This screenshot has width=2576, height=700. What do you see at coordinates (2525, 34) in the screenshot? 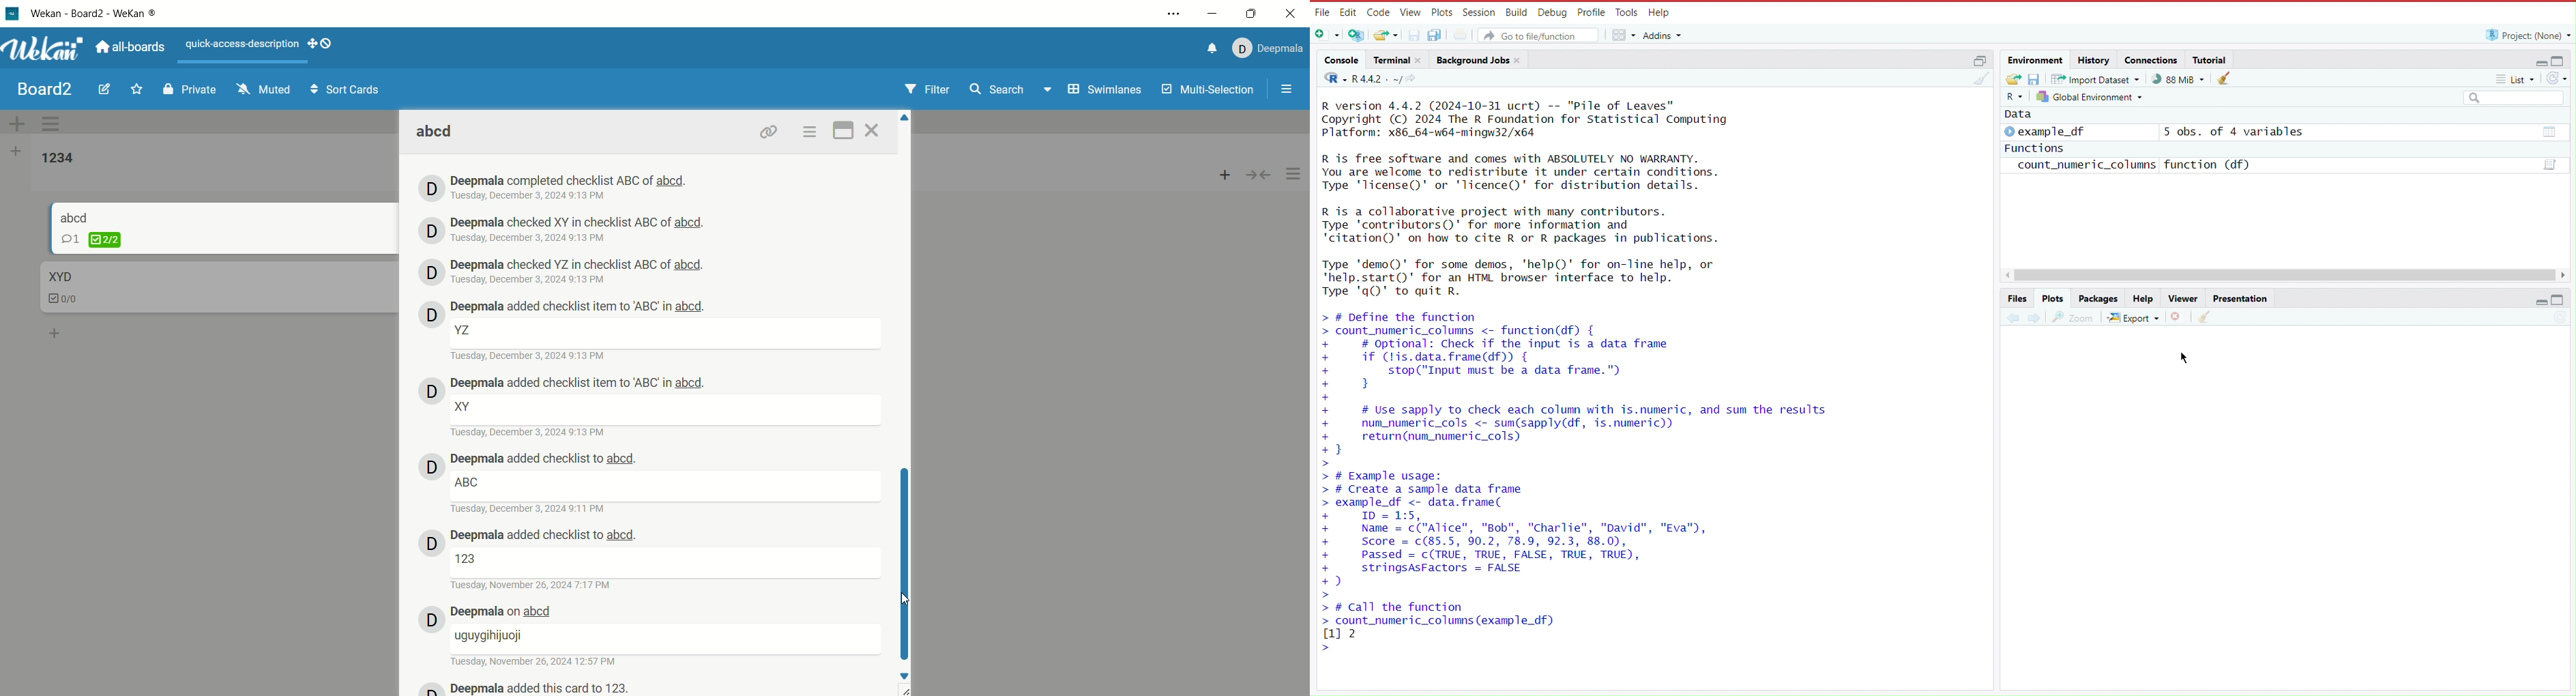
I see `Project (Note)` at bounding box center [2525, 34].